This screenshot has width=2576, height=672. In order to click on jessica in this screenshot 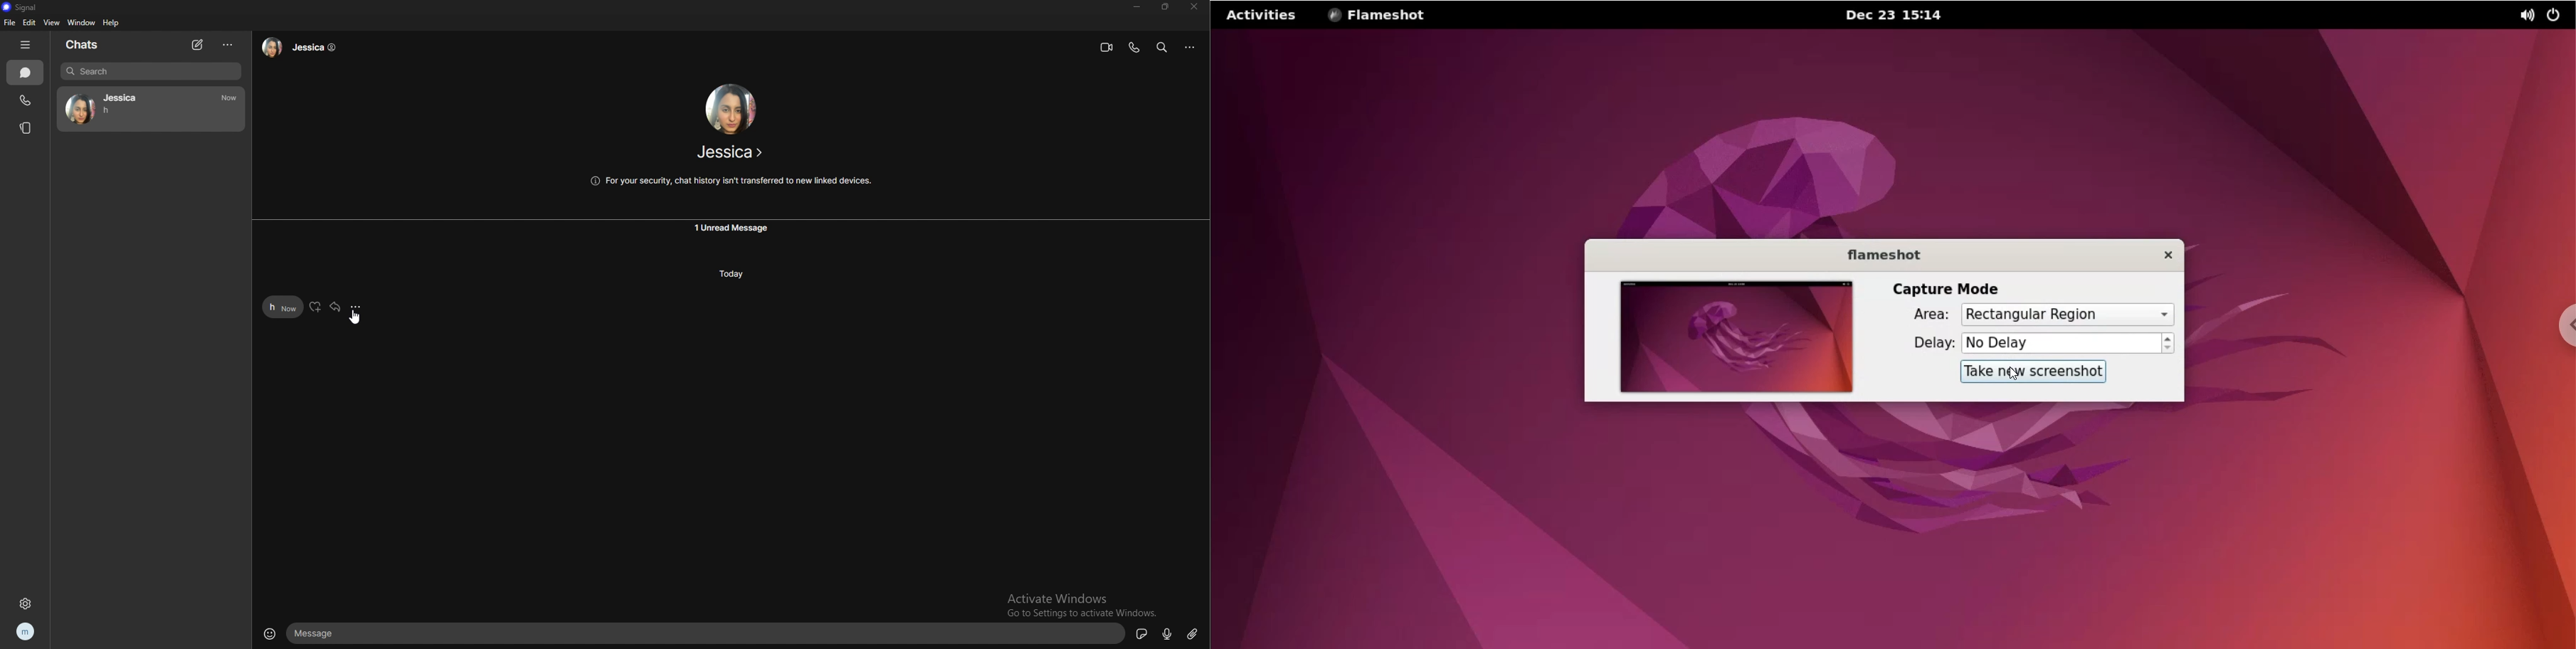, I will do `click(731, 152)`.